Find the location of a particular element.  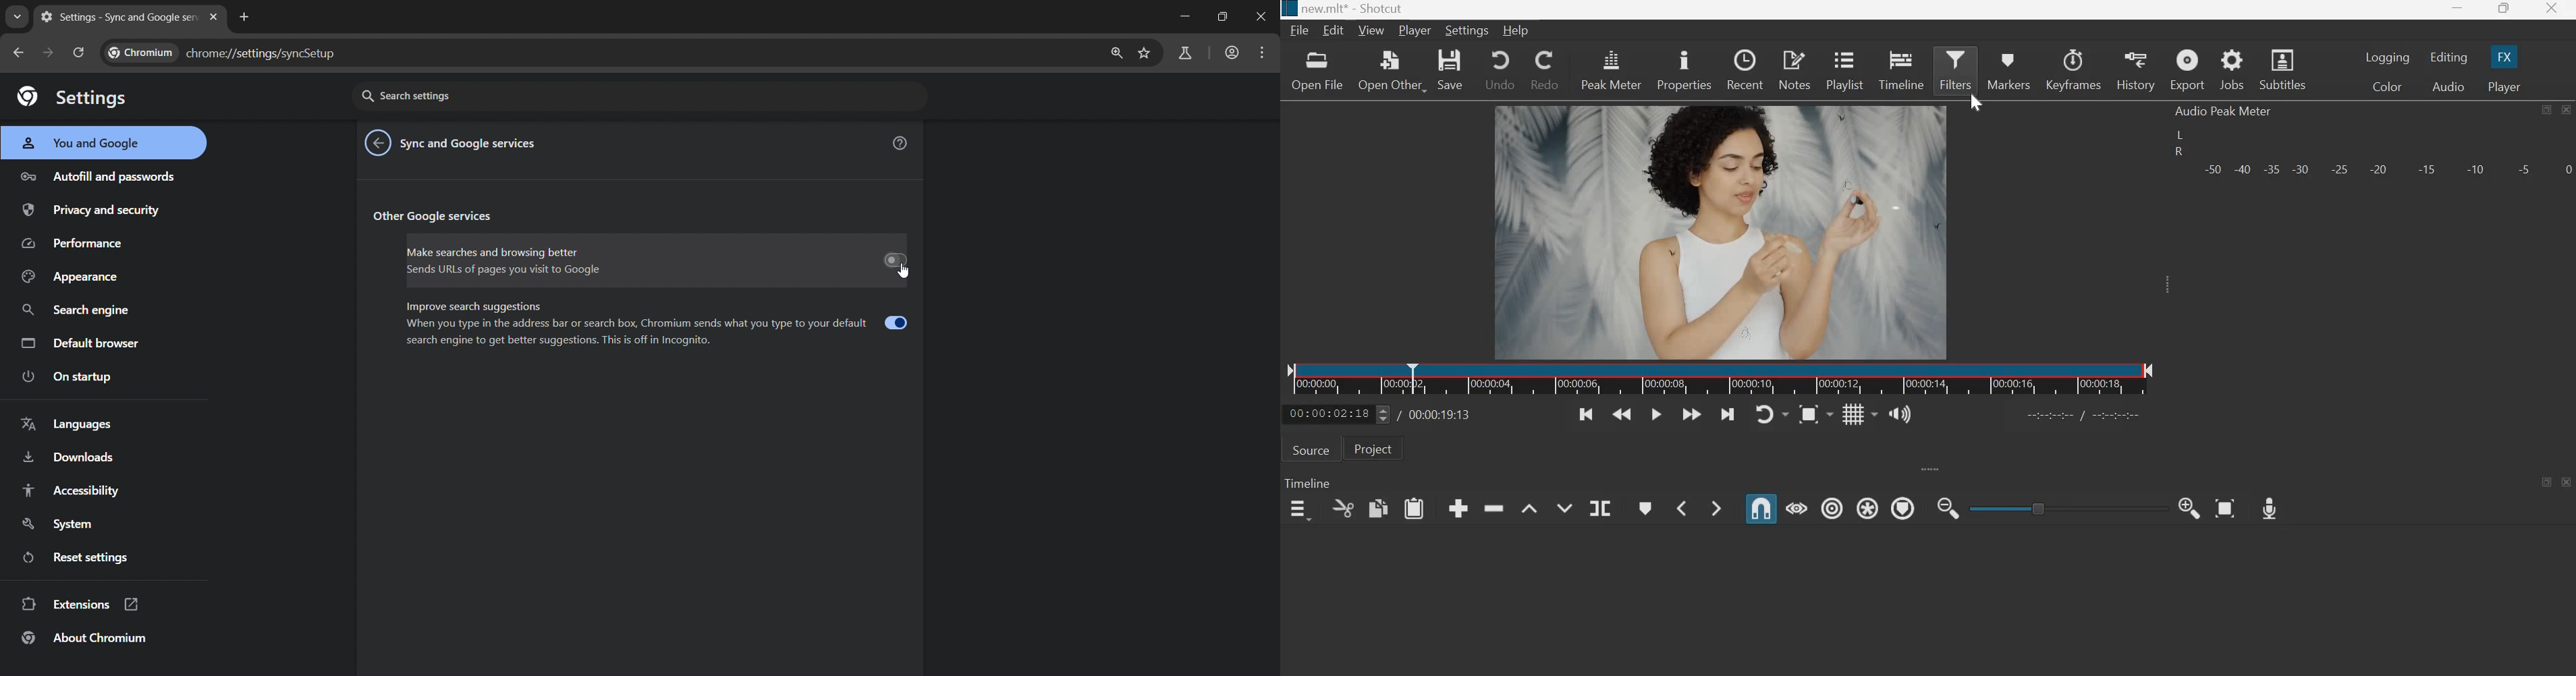

close tab is located at coordinates (213, 17).